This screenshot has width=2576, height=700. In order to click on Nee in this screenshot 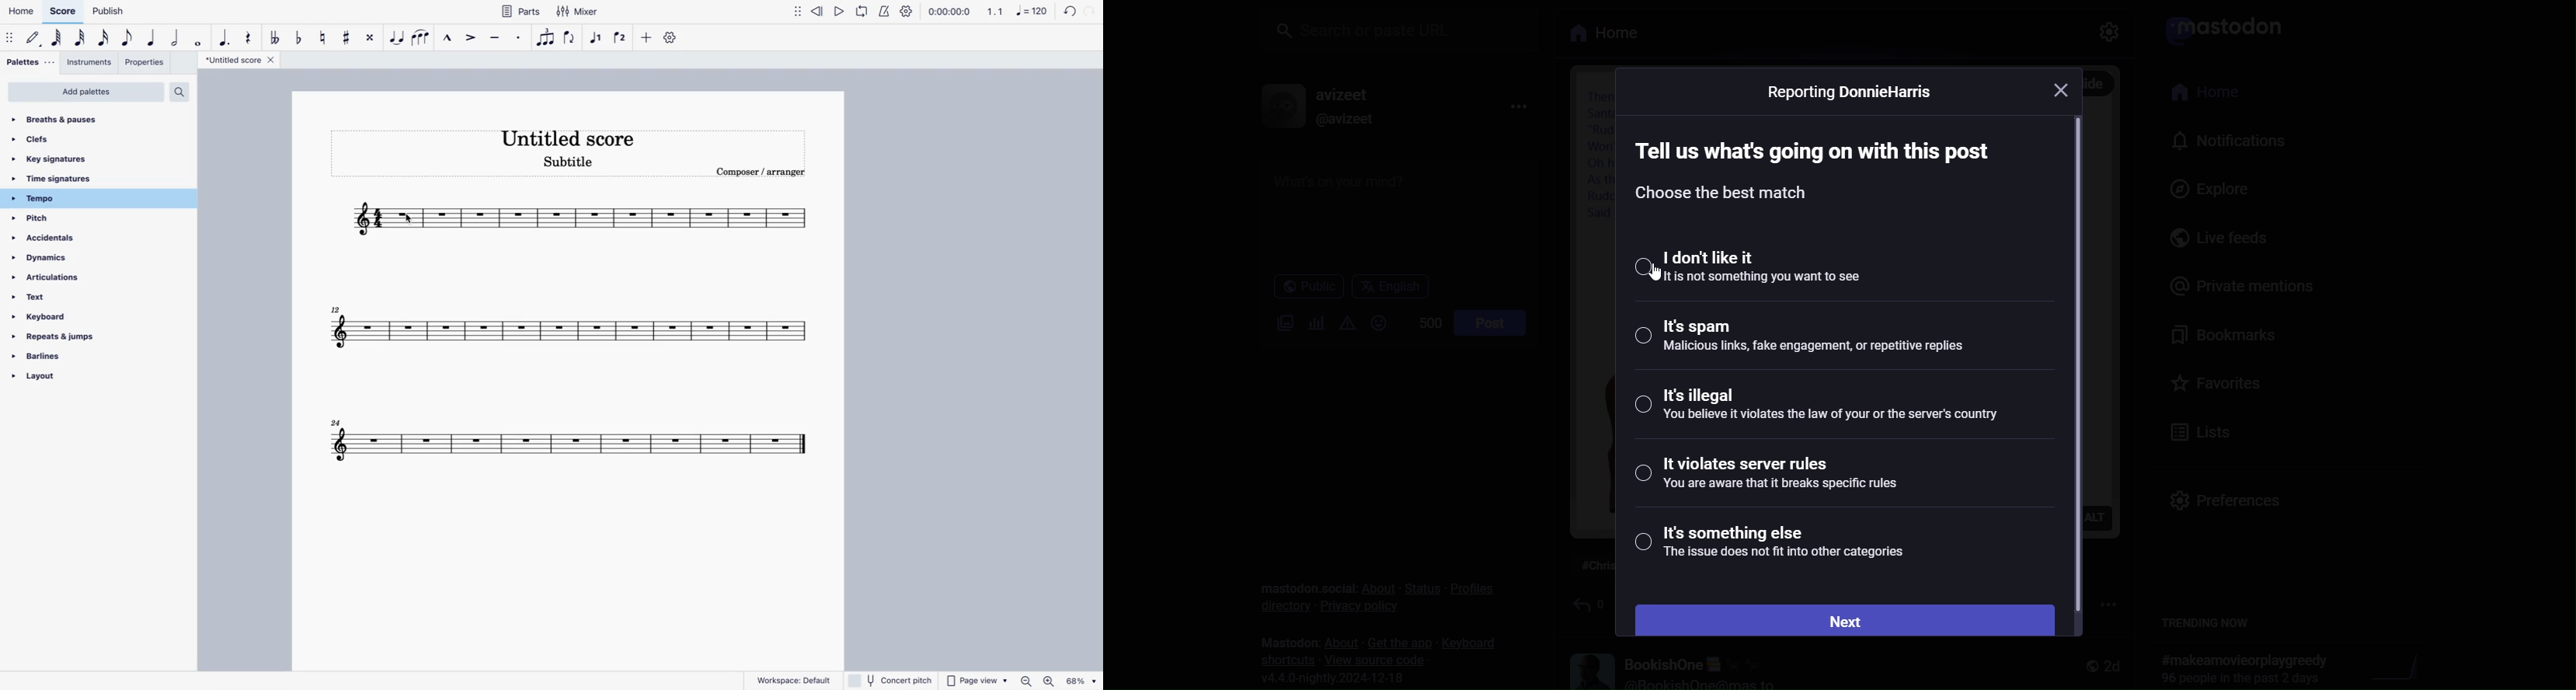, I will do `click(1845, 619)`.